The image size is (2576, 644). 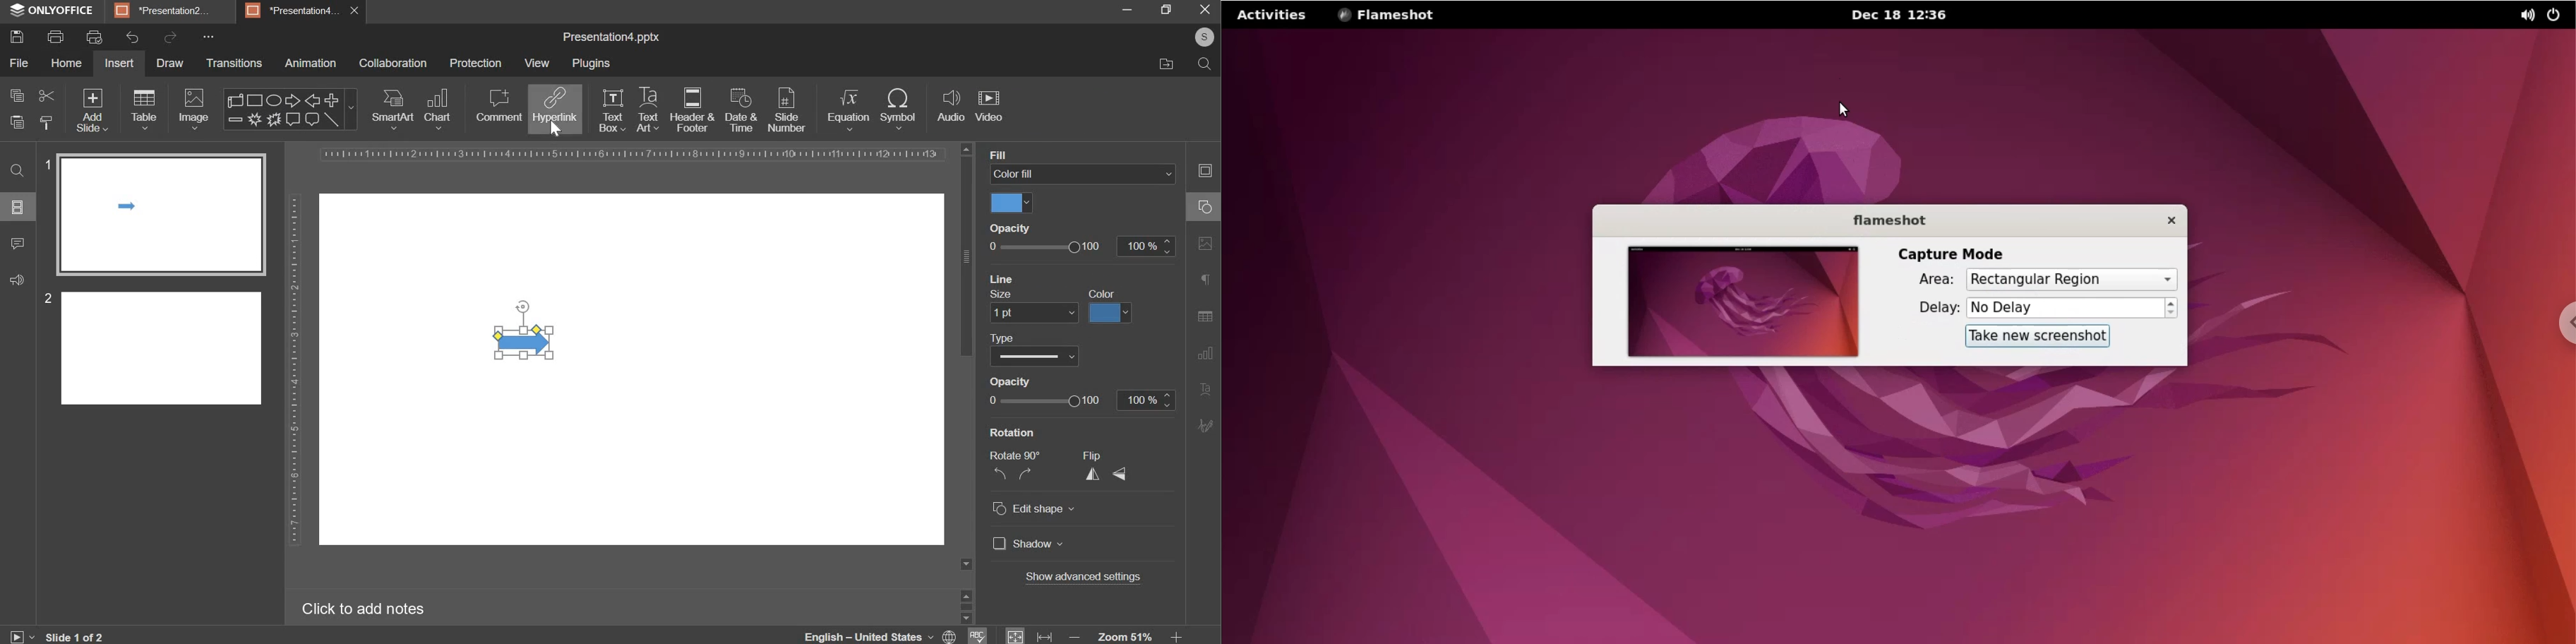 What do you see at coordinates (44, 95) in the screenshot?
I see `cut` at bounding box center [44, 95].